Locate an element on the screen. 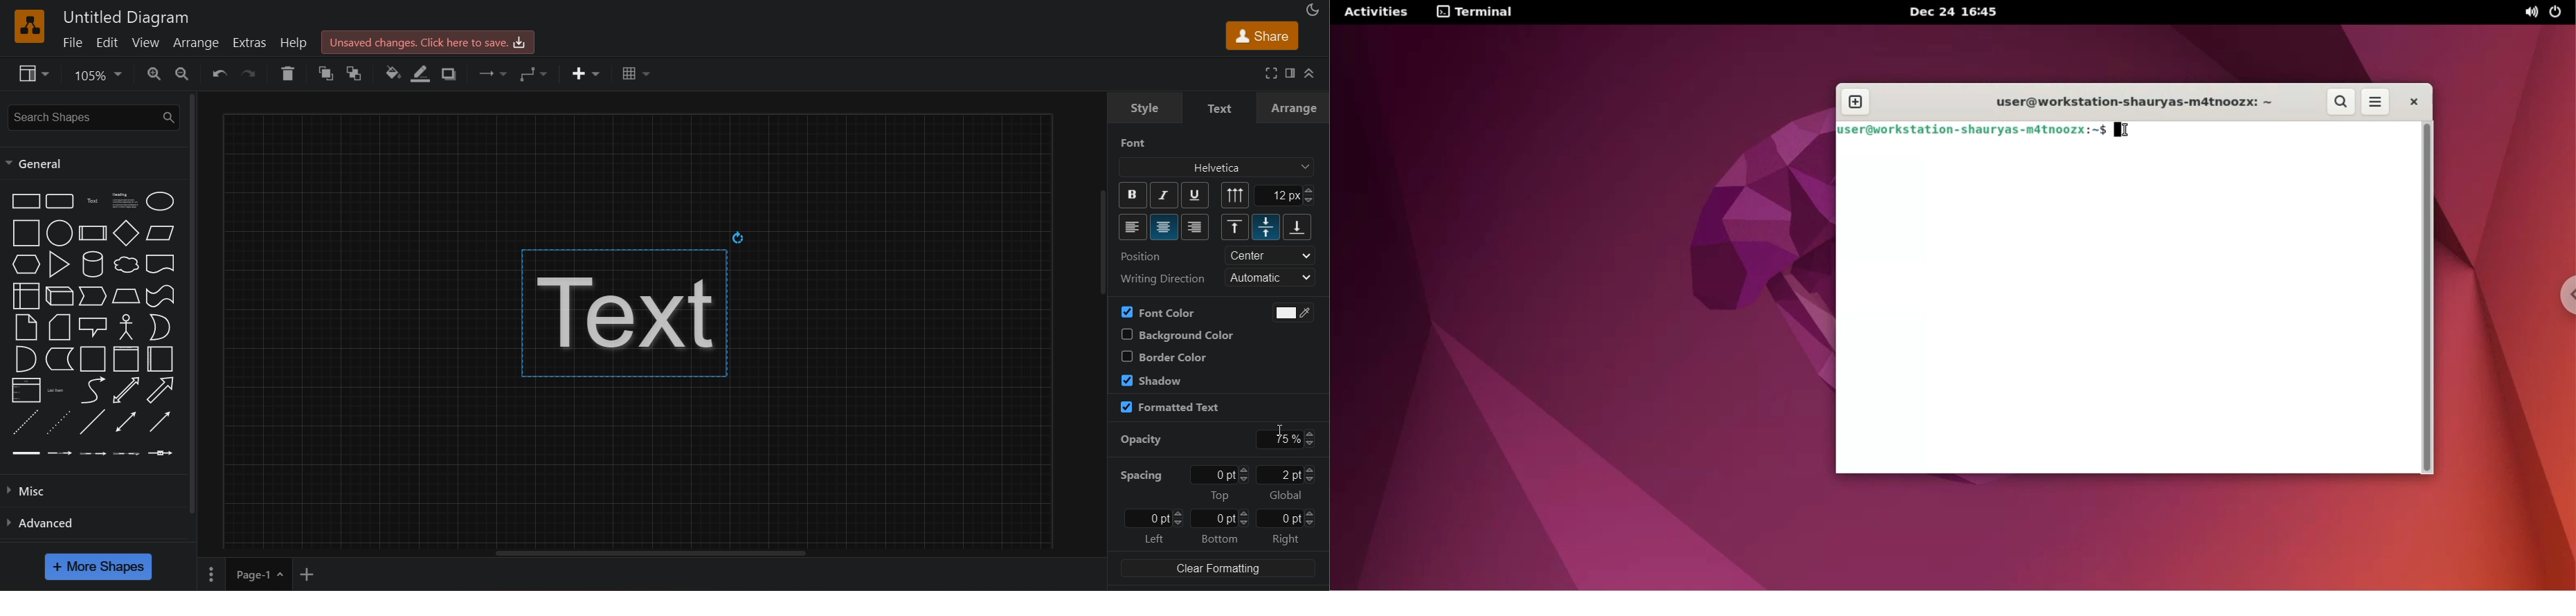 Image resolution: width=2576 pixels, height=616 pixels. vertical is located at coordinates (1236, 195).